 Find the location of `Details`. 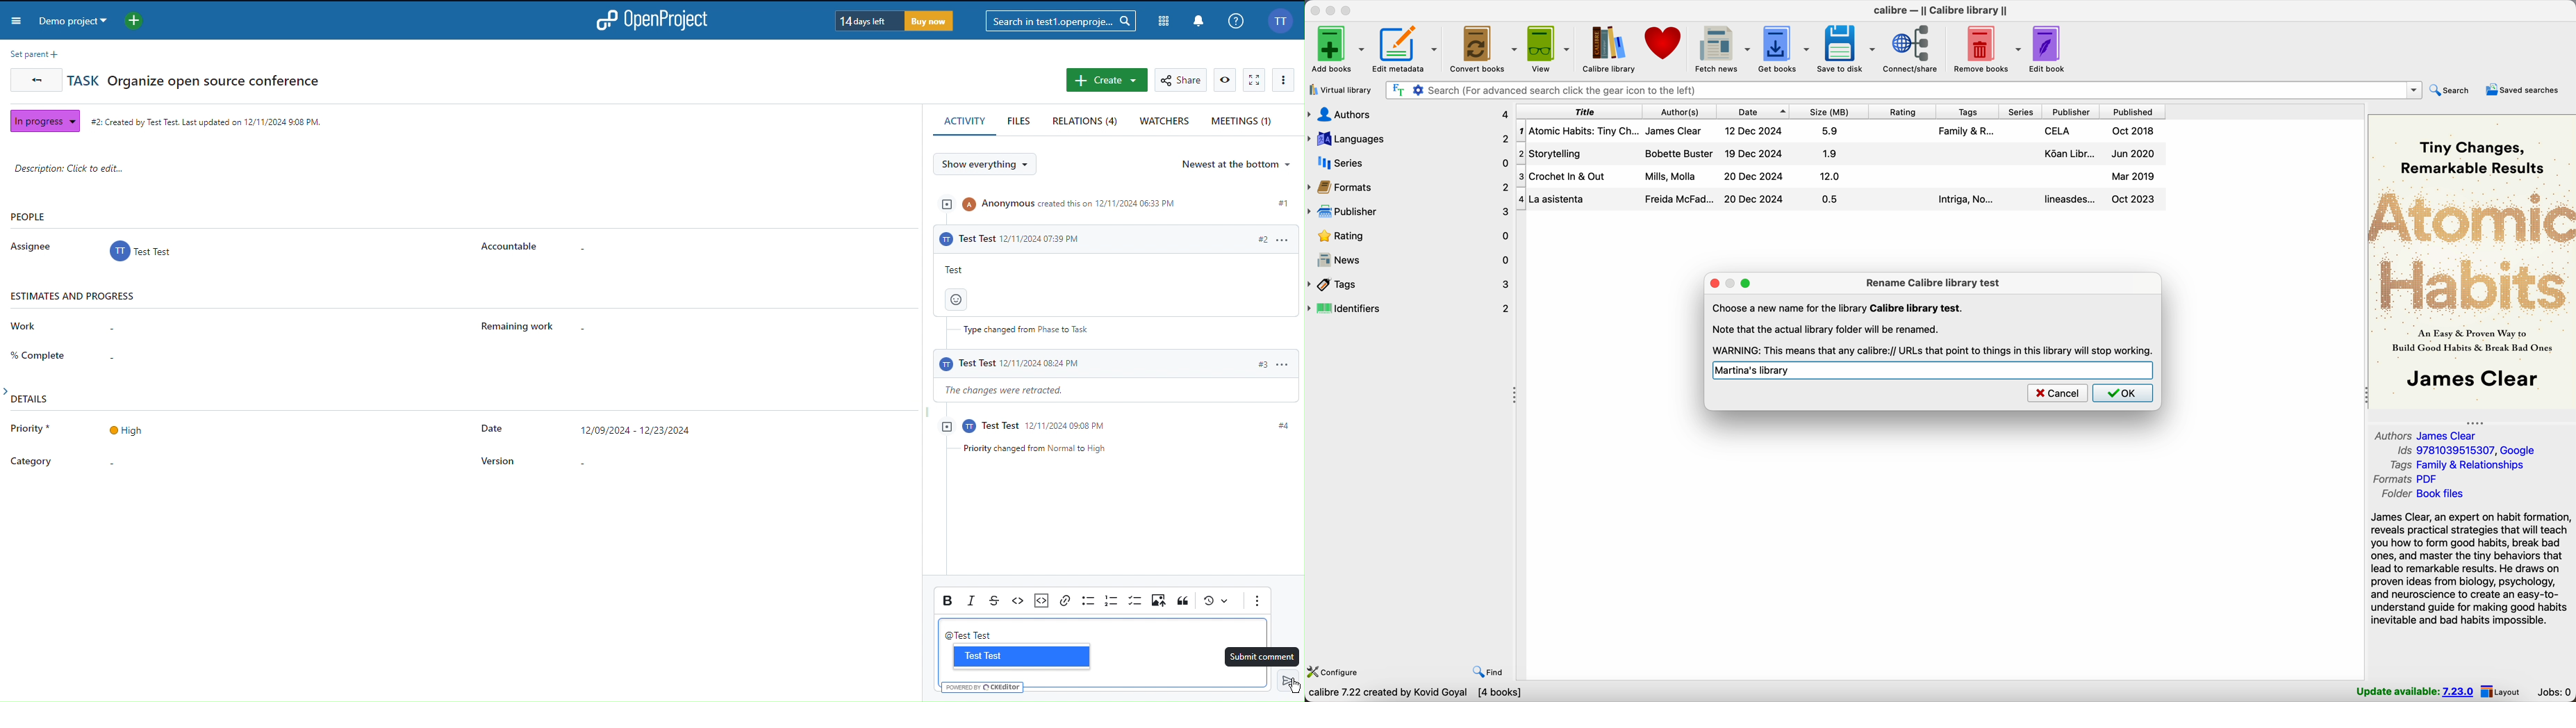

Details is located at coordinates (386, 441).